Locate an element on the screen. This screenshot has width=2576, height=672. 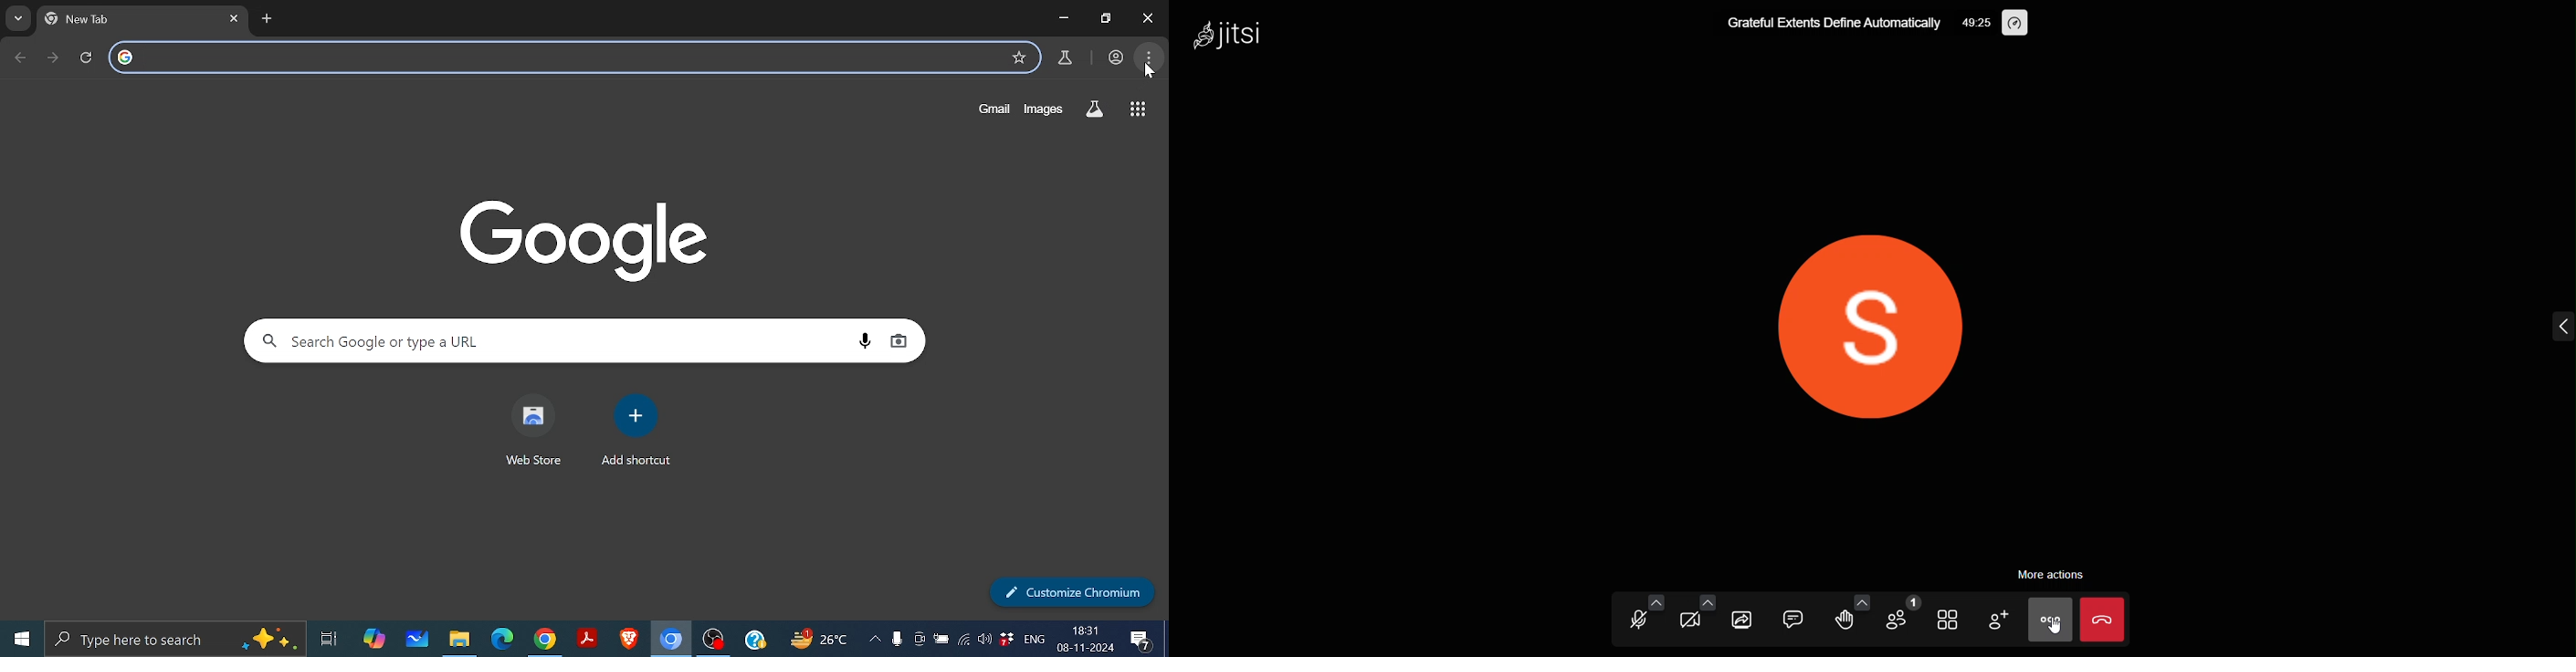
Search google or type a url is located at coordinates (541, 340).